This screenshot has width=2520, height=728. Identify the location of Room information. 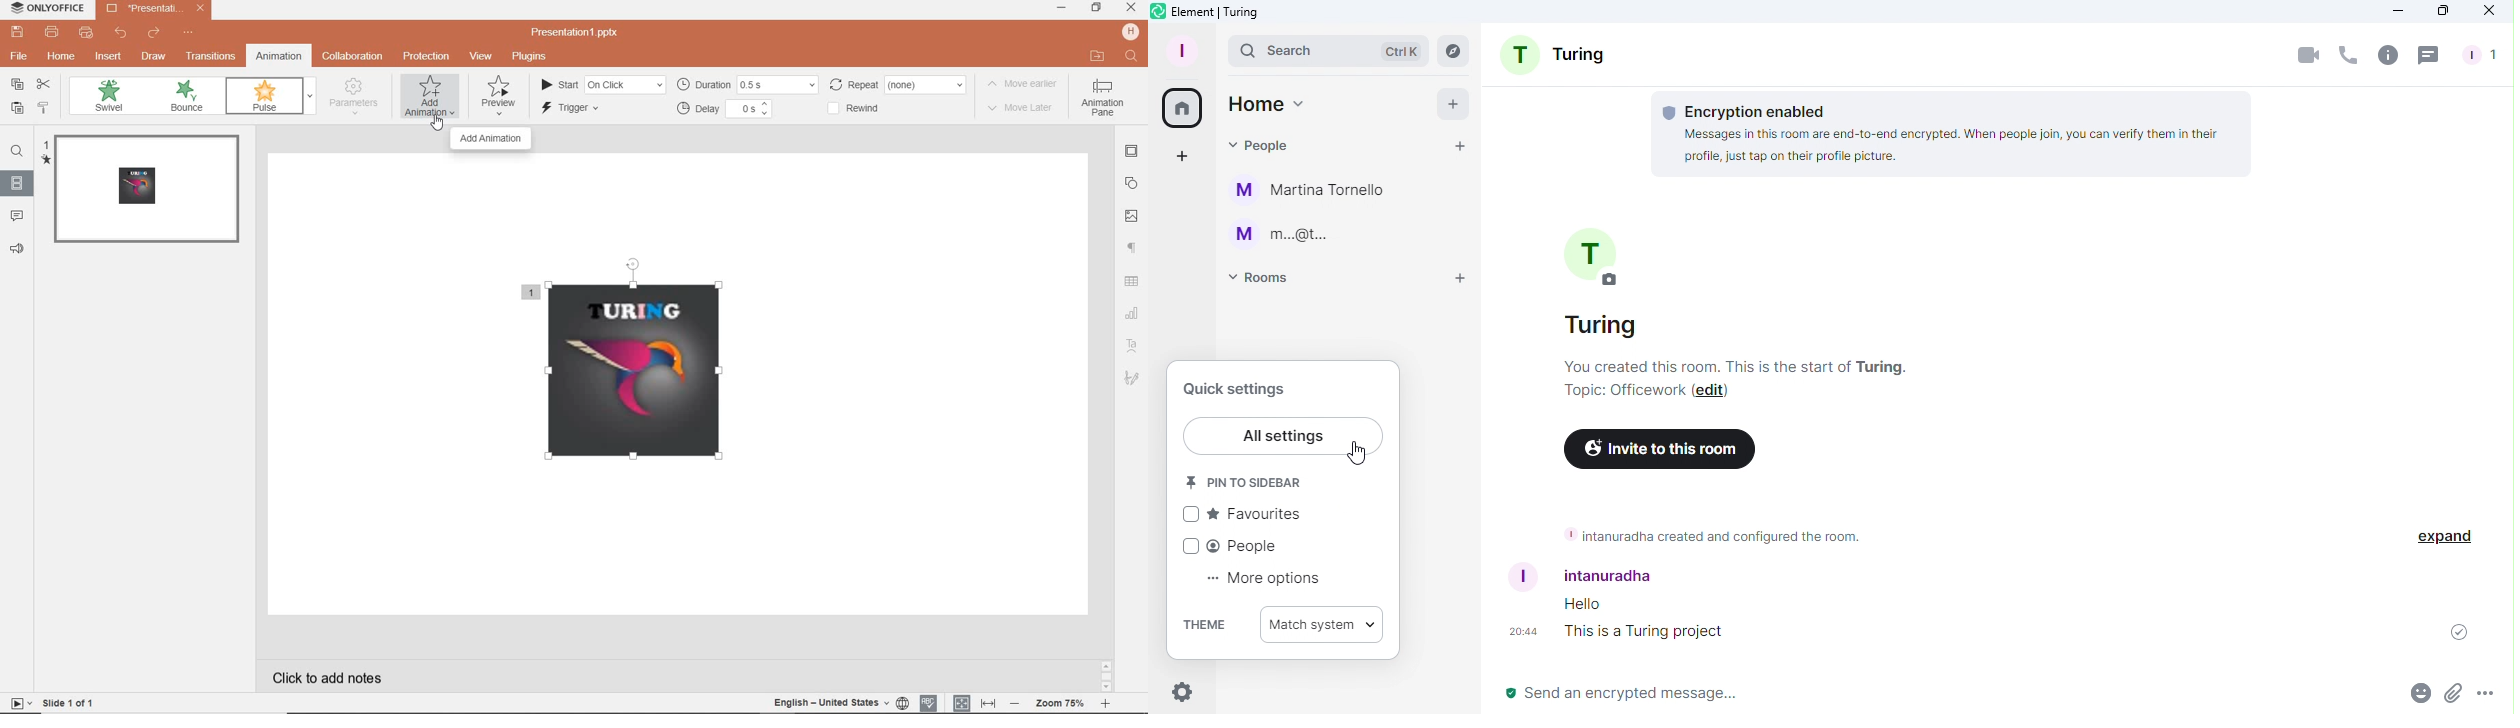
(1710, 535).